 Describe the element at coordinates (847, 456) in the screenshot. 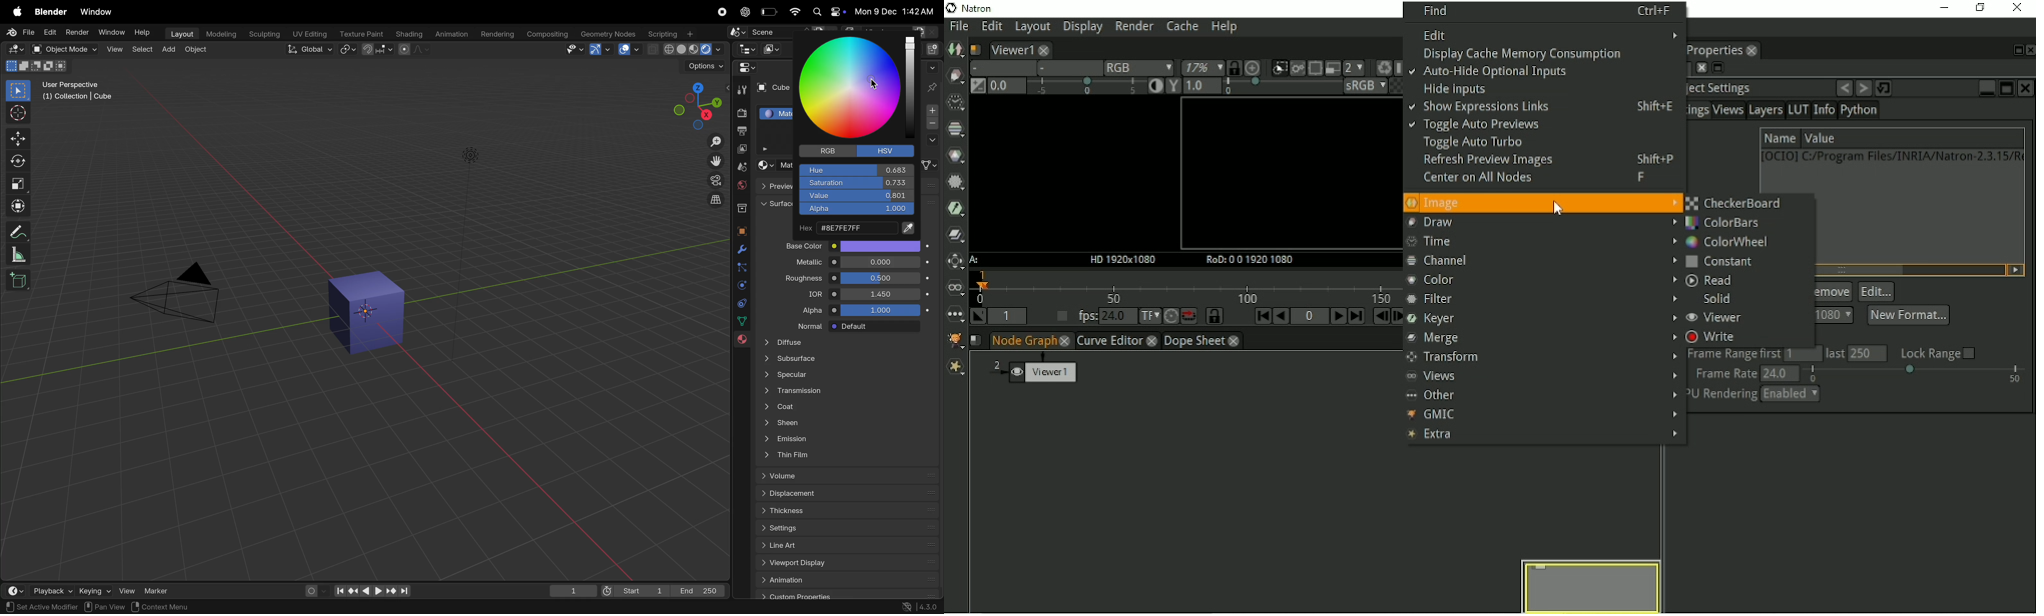

I see `this fan` at that location.